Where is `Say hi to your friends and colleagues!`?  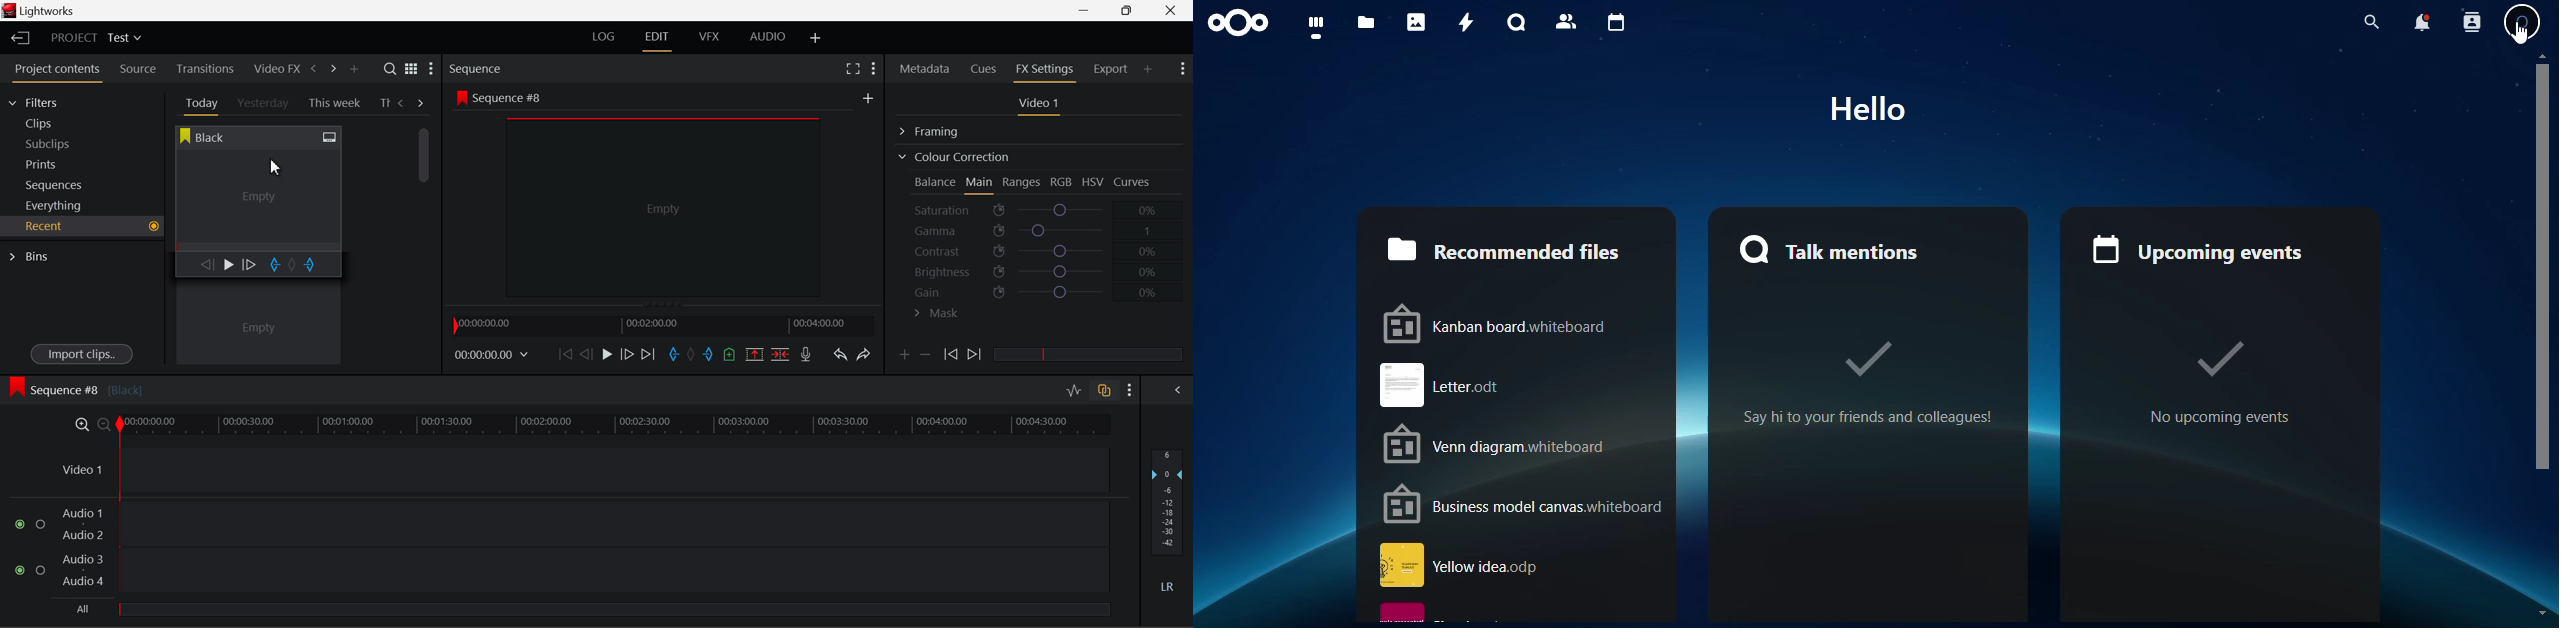 Say hi to your friends and colleagues! is located at coordinates (1867, 417).